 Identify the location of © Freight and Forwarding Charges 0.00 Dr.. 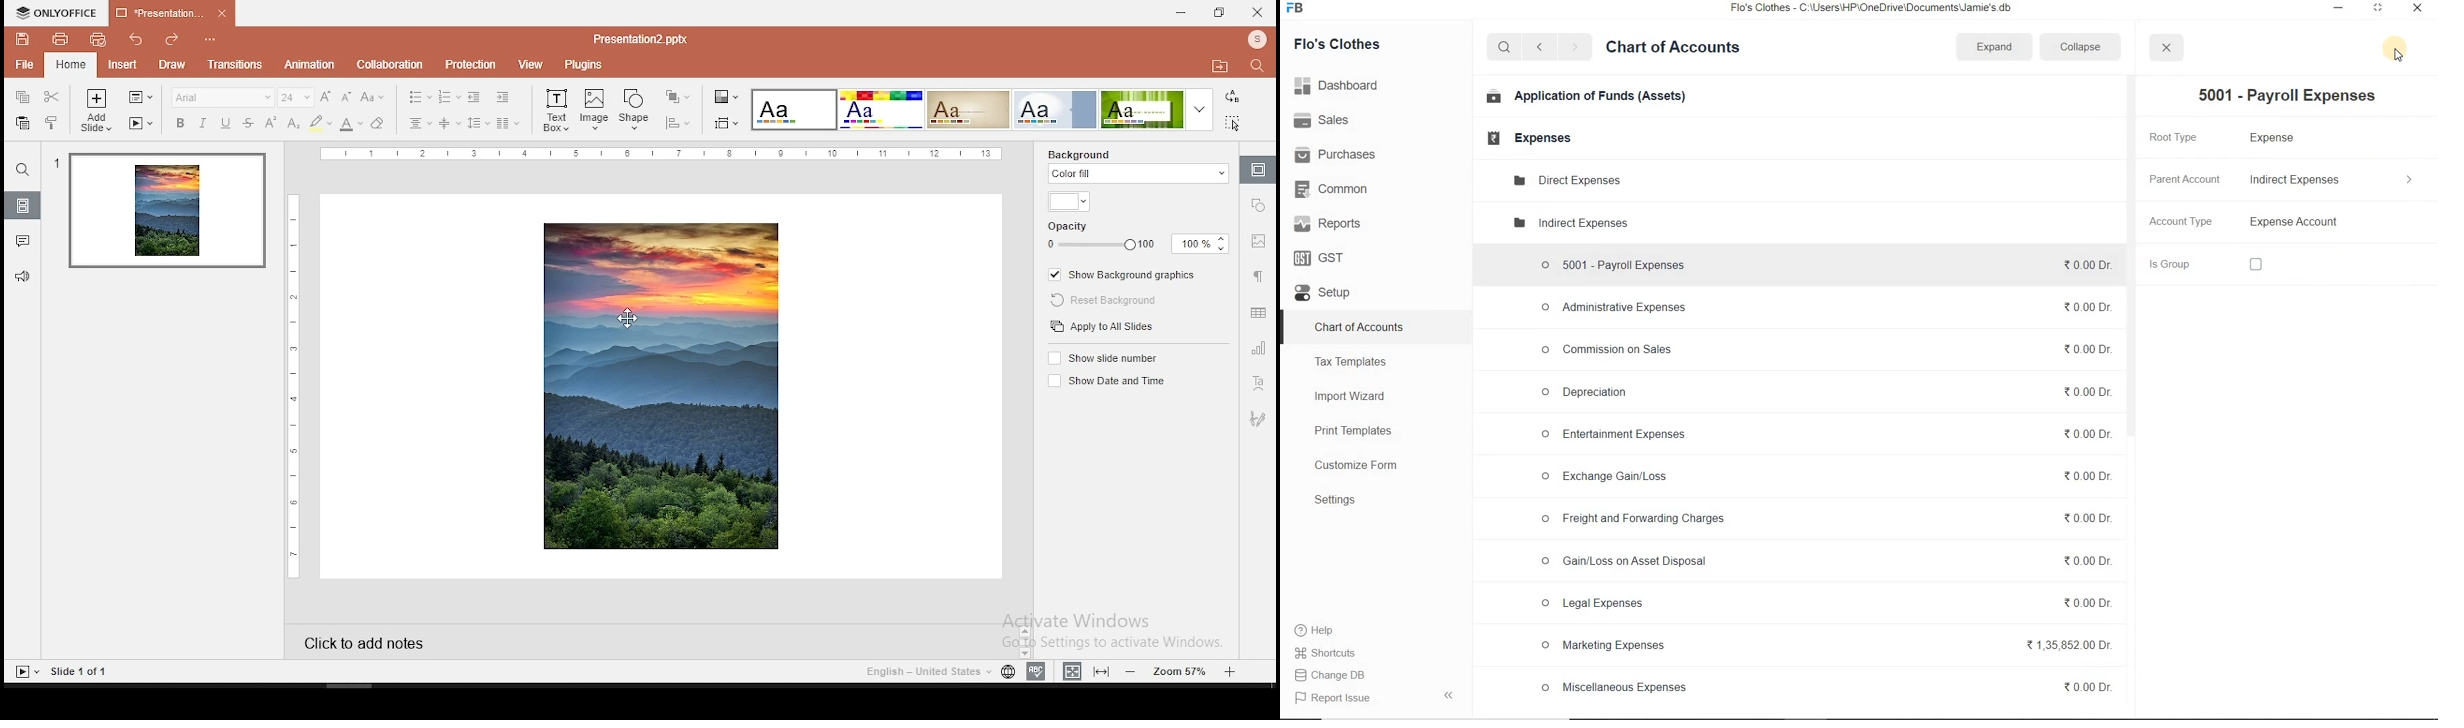
(1826, 519).